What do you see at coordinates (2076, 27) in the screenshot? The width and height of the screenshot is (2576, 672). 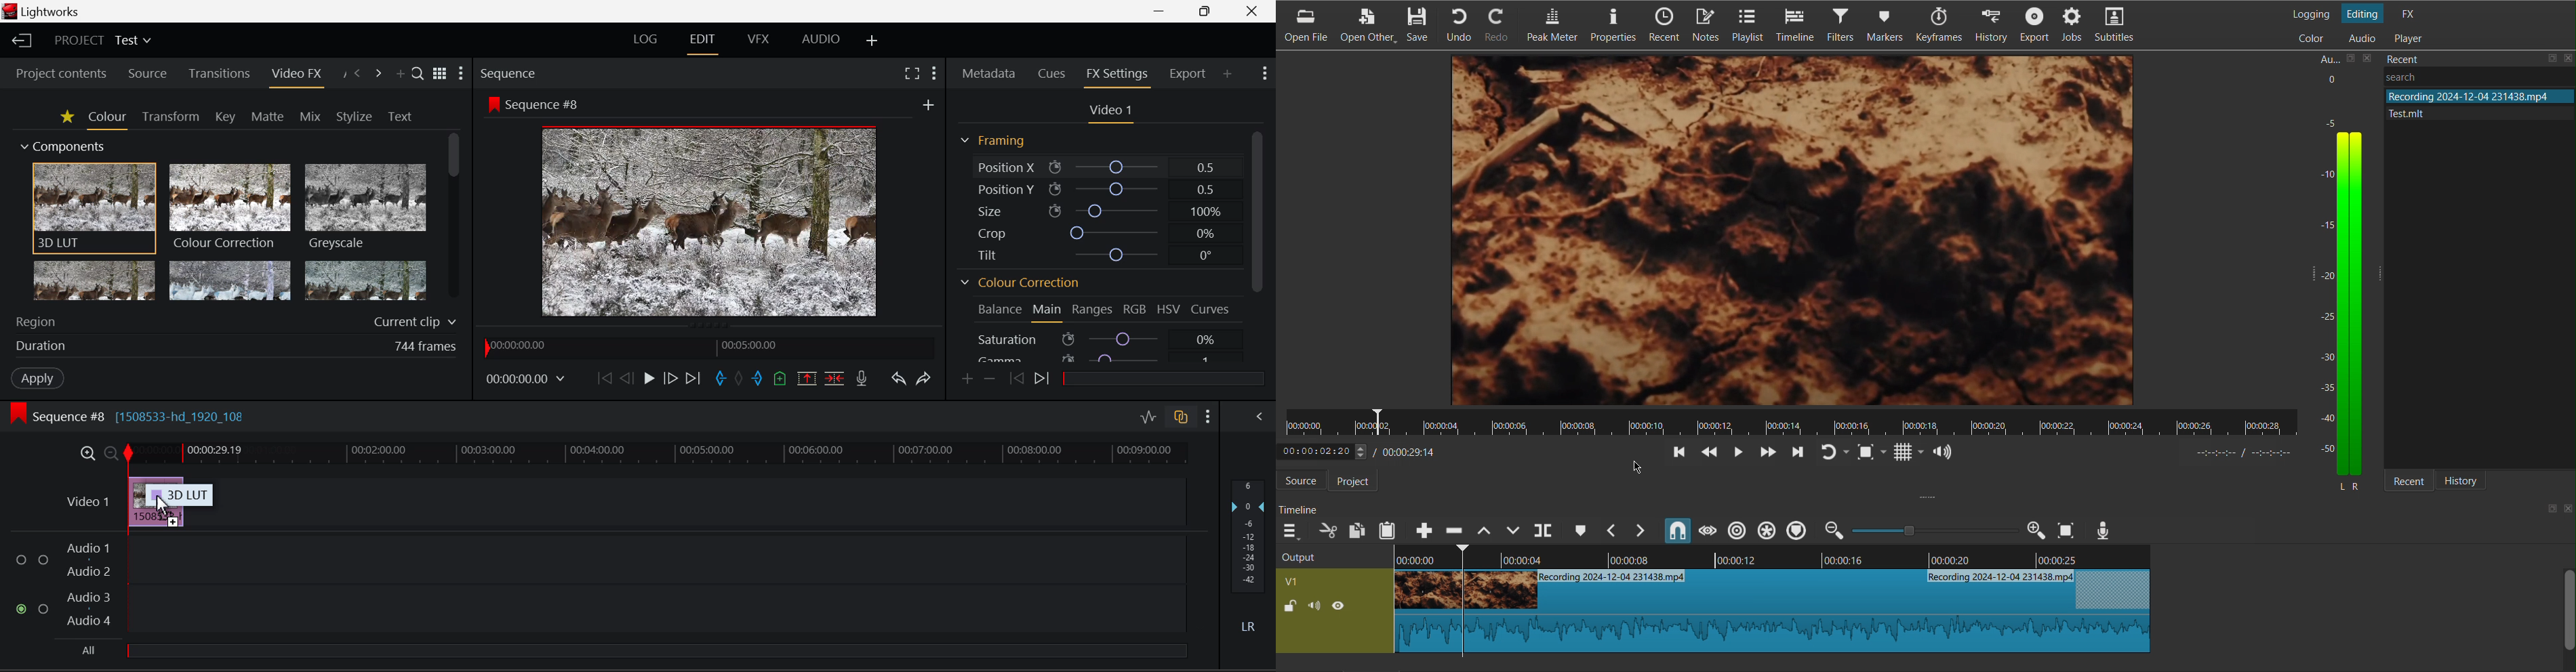 I see `Jobs` at bounding box center [2076, 27].